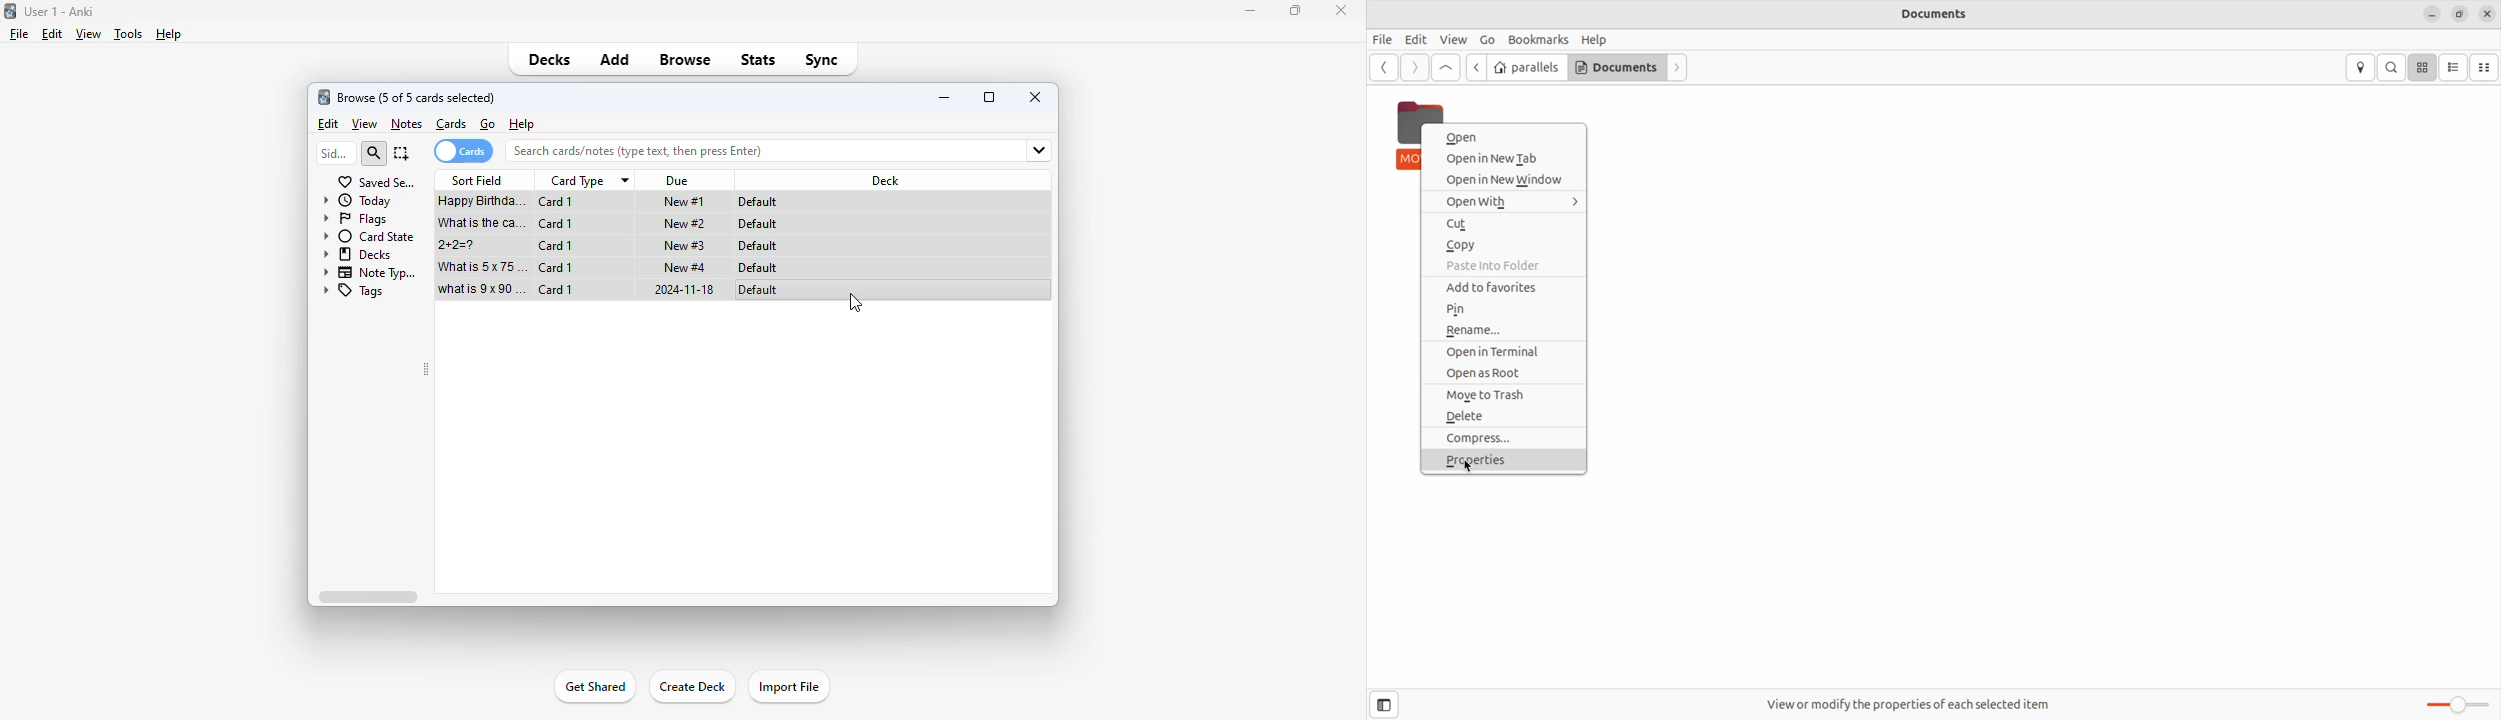 This screenshot has width=2520, height=728. Describe the element at coordinates (1506, 137) in the screenshot. I see `open` at that location.